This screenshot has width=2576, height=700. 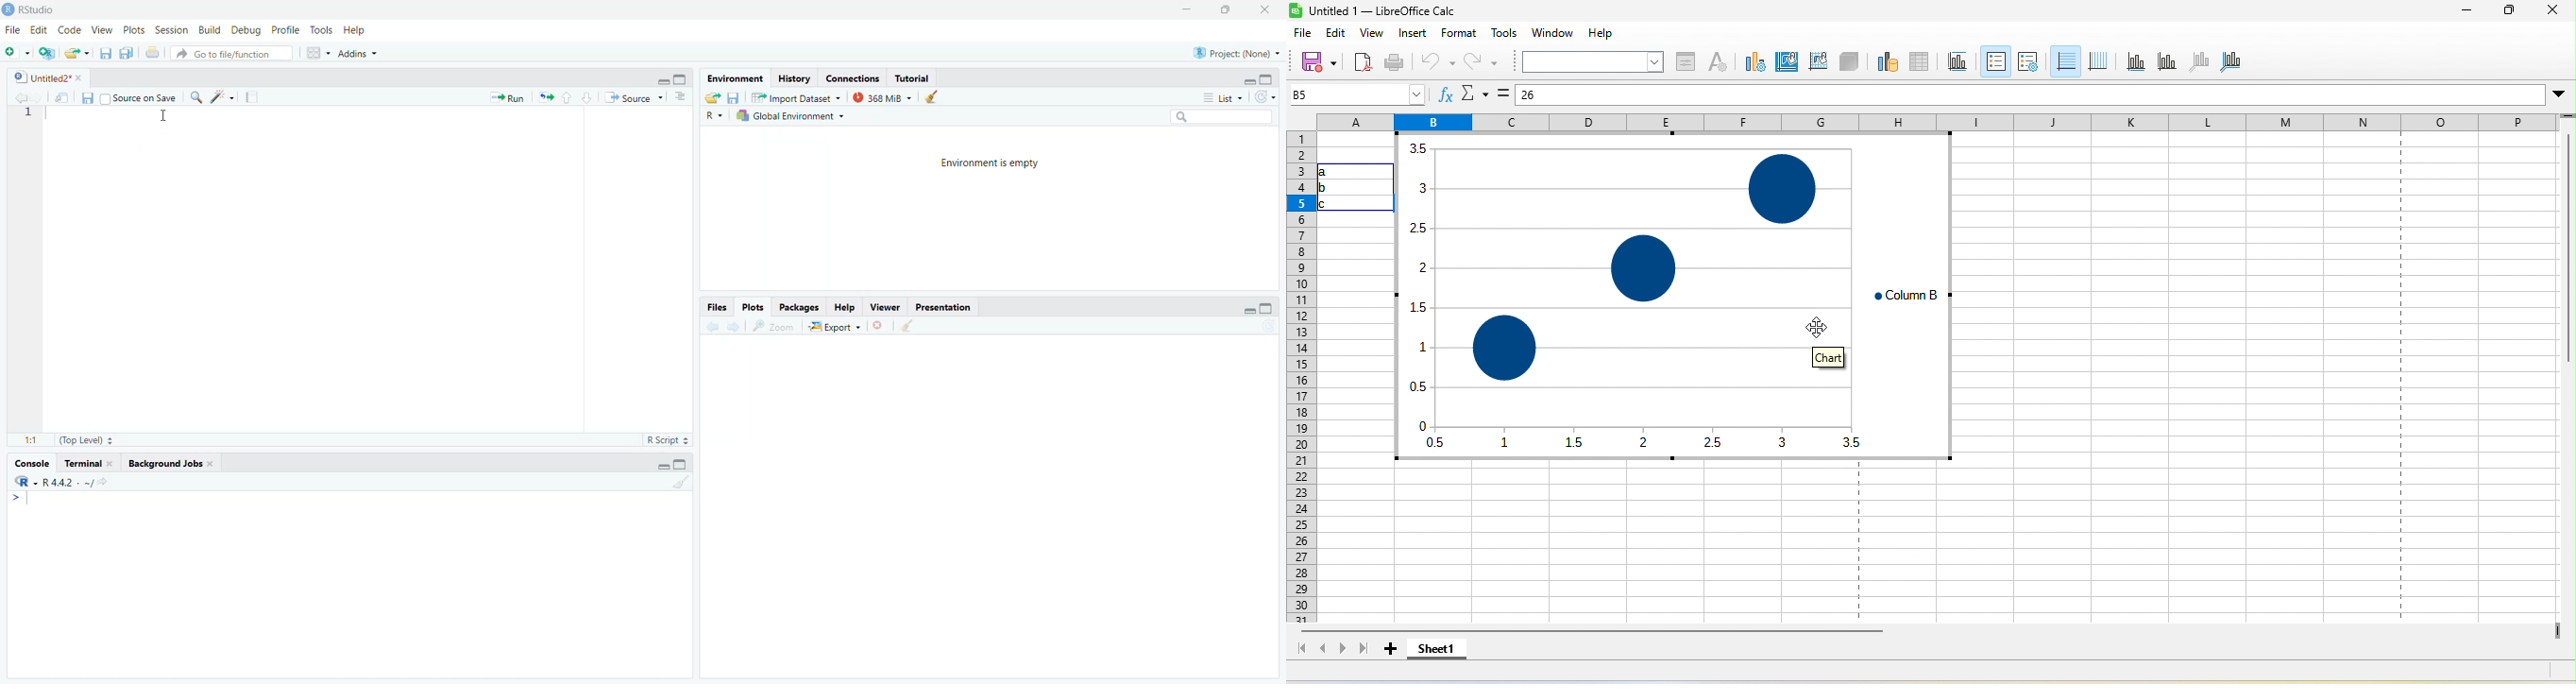 I want to click on row, so click(x=1301, y=376).